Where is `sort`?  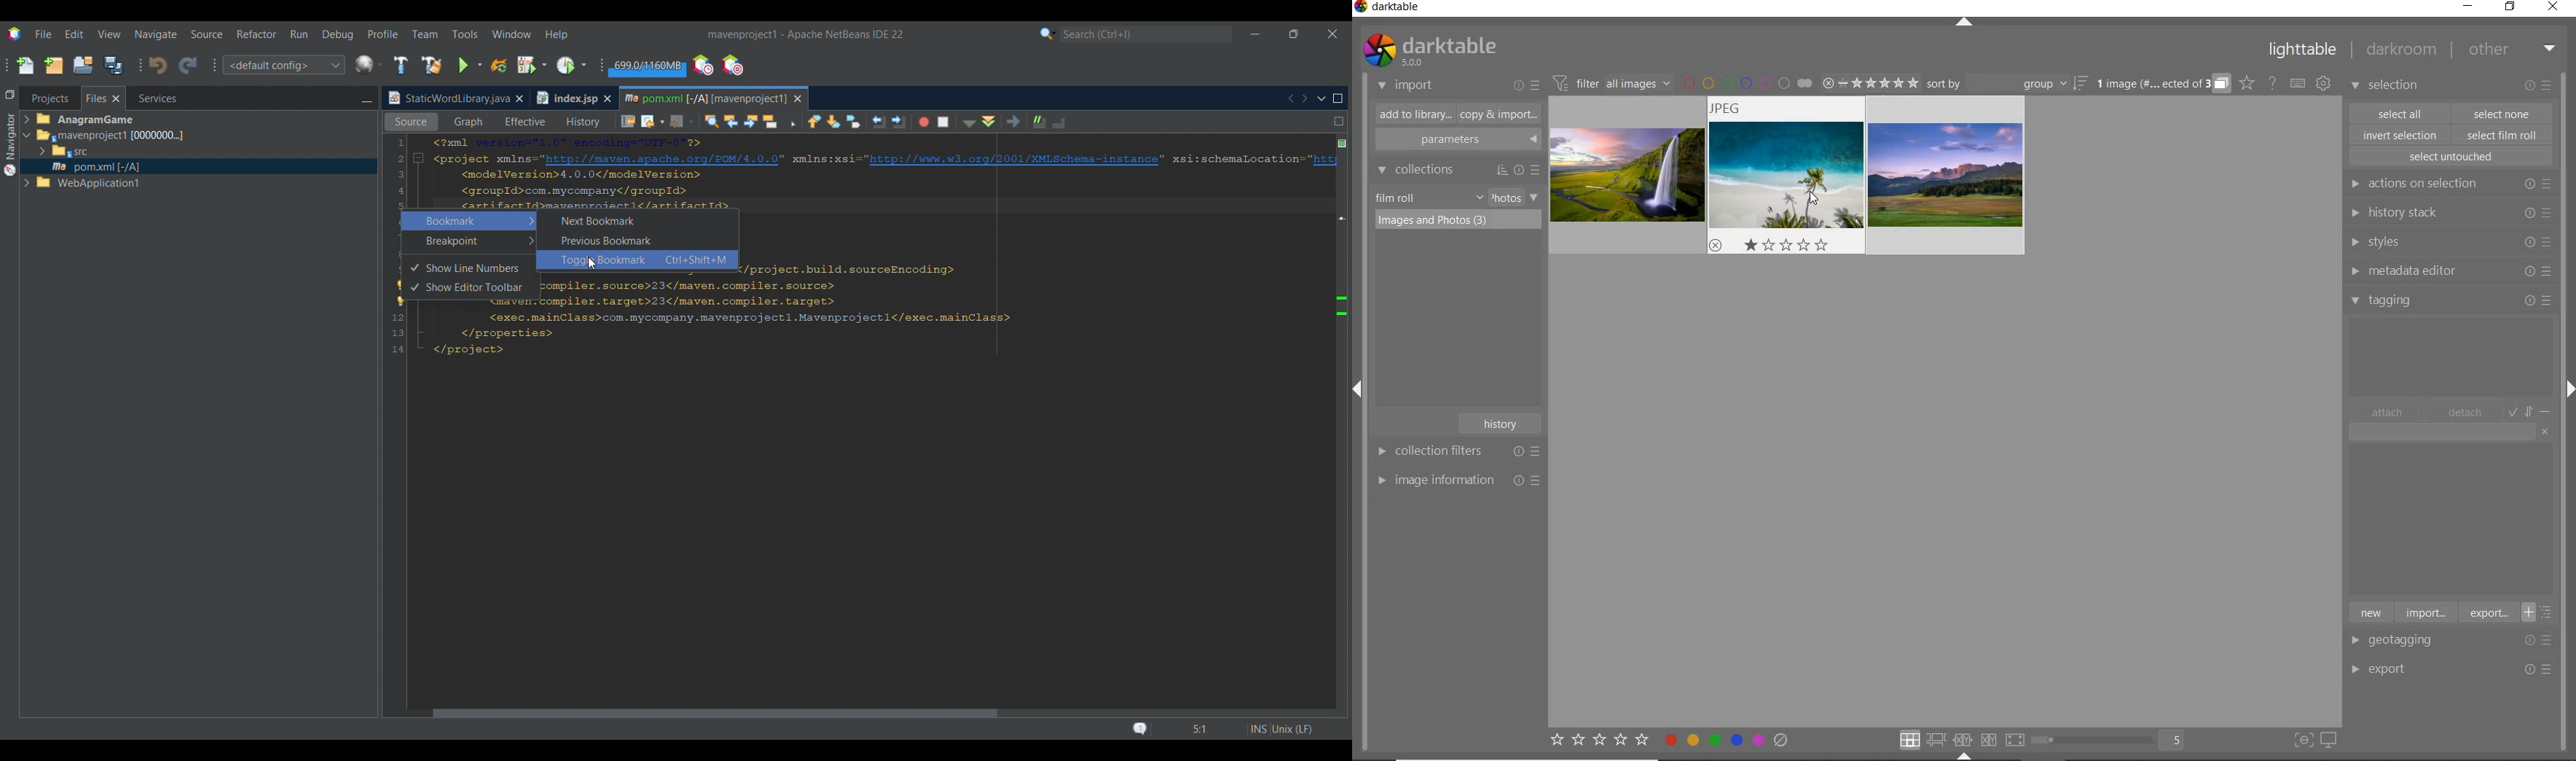 sort is located at coordinates (2009, 84).